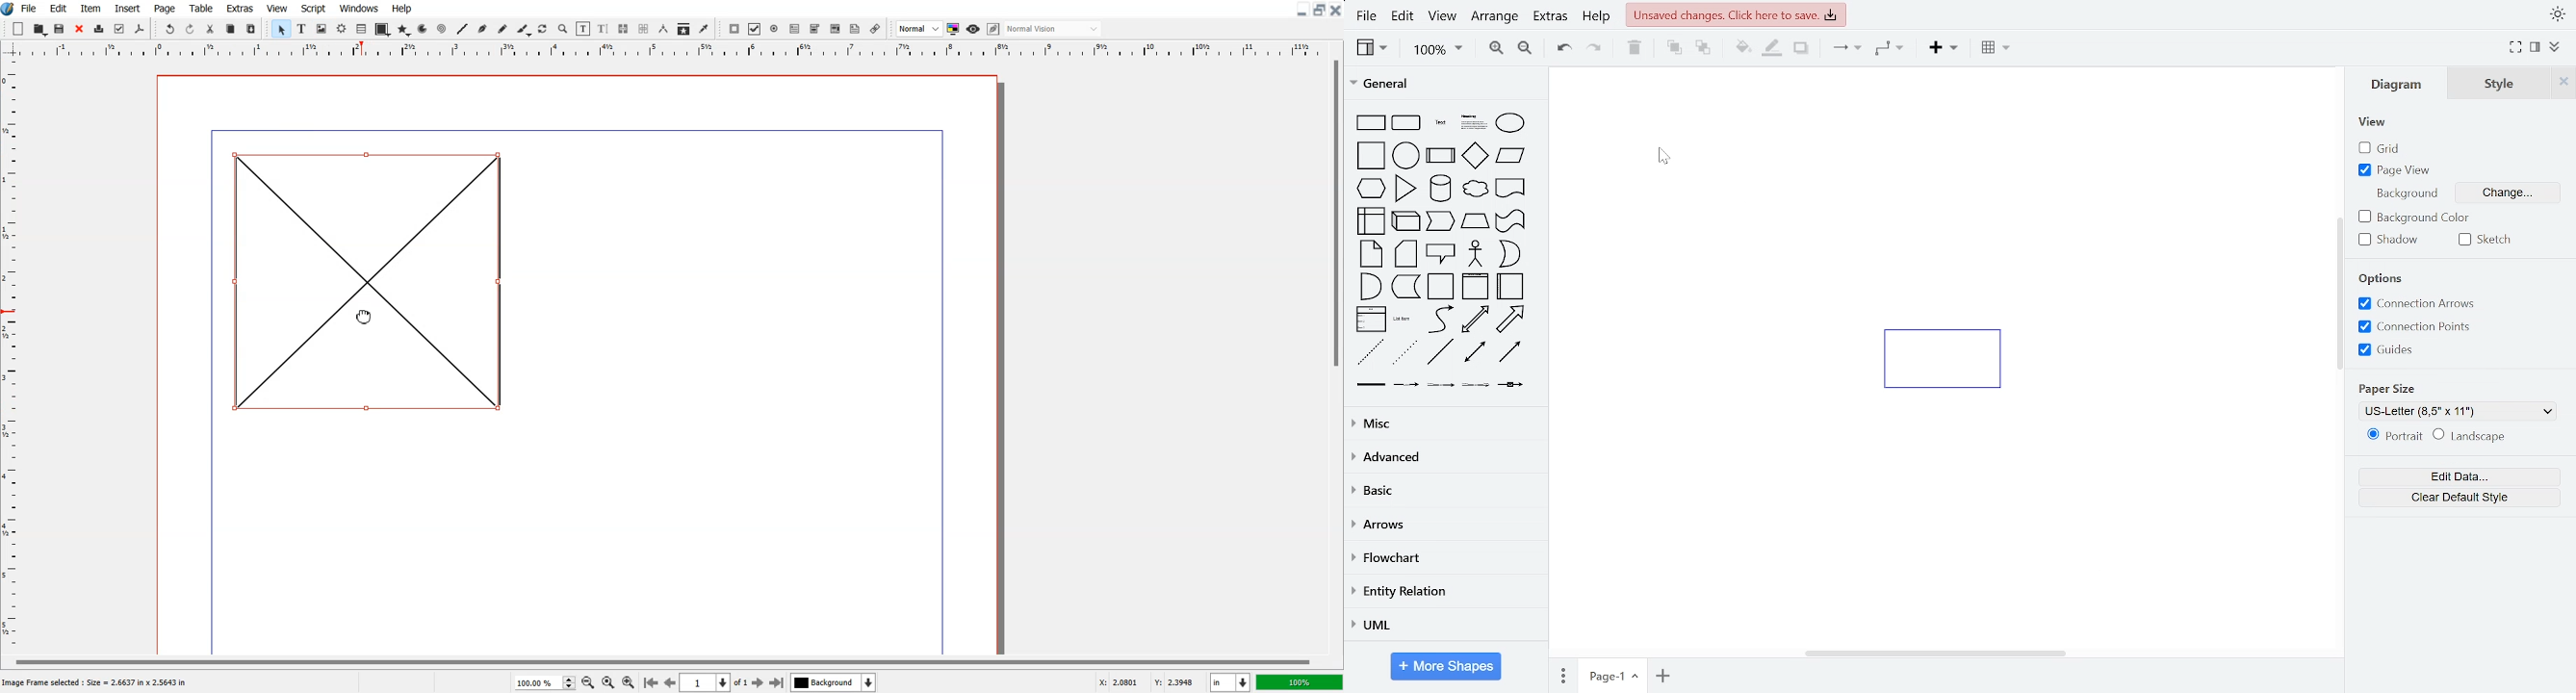 The width and height of the screenshot is (2576, 700). What do you see at coordinates (40, 29) in the screenshot?
I see `Open` at bounding box center [40, 29].